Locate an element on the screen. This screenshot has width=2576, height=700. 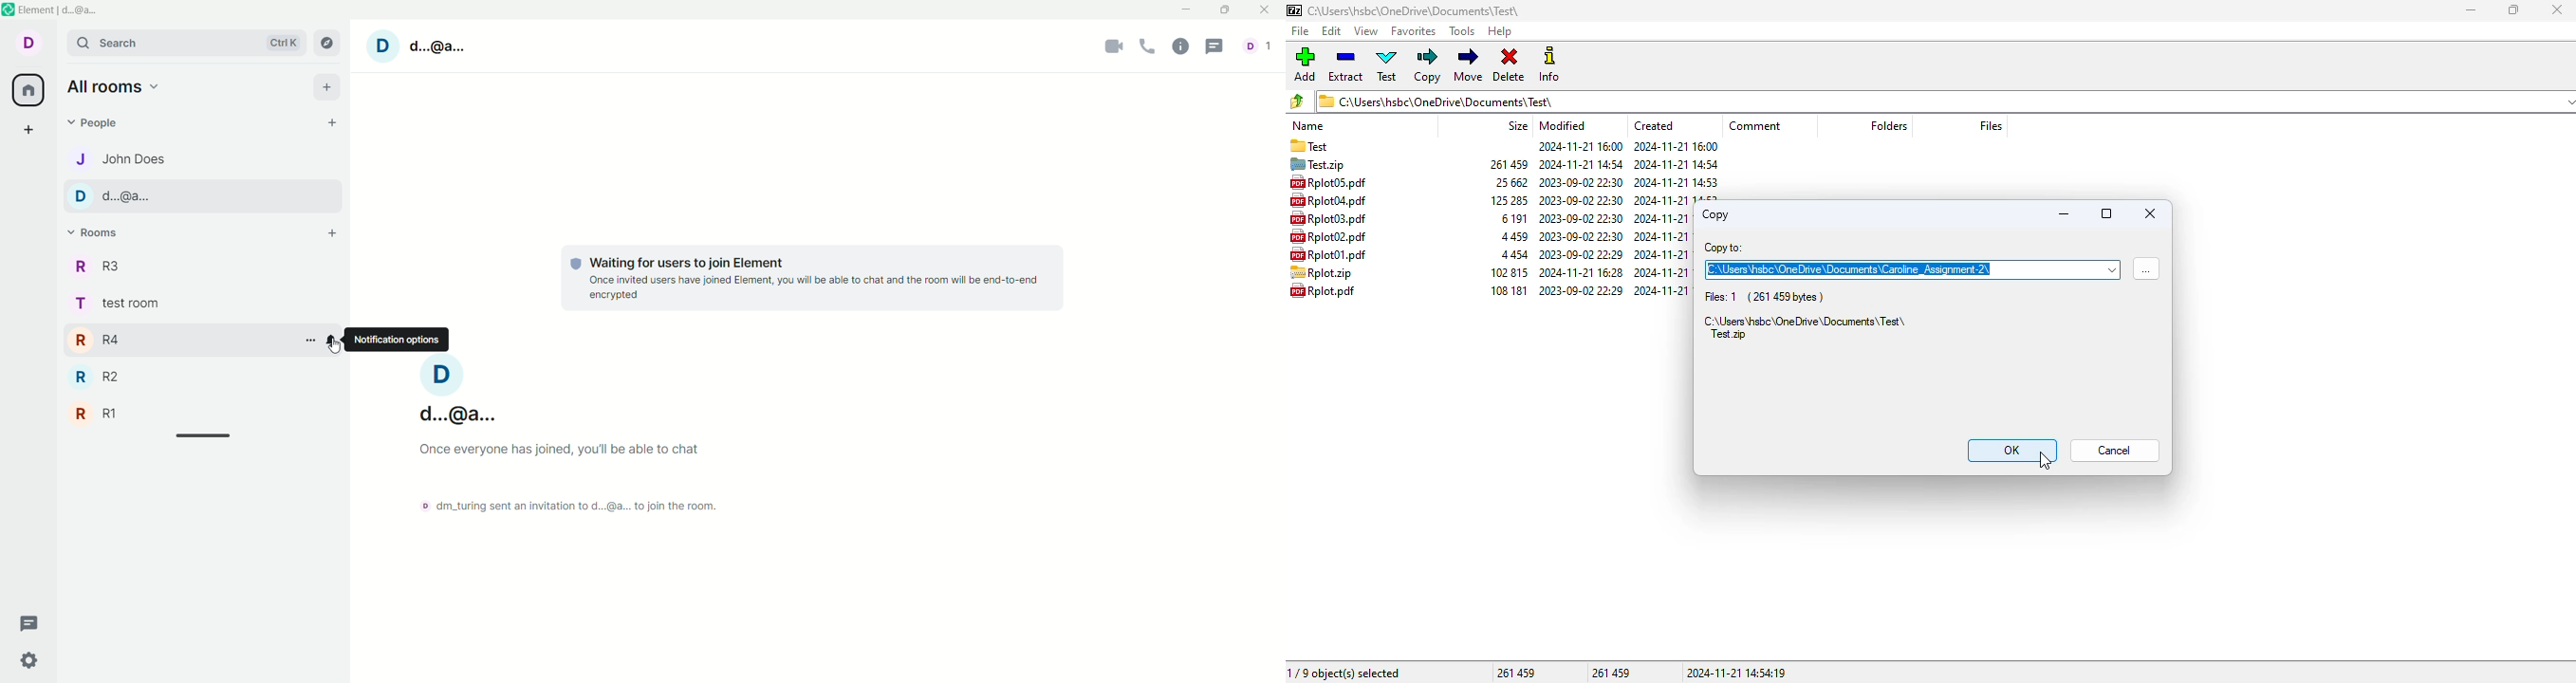
delete is located at coordinates (1510, 65).